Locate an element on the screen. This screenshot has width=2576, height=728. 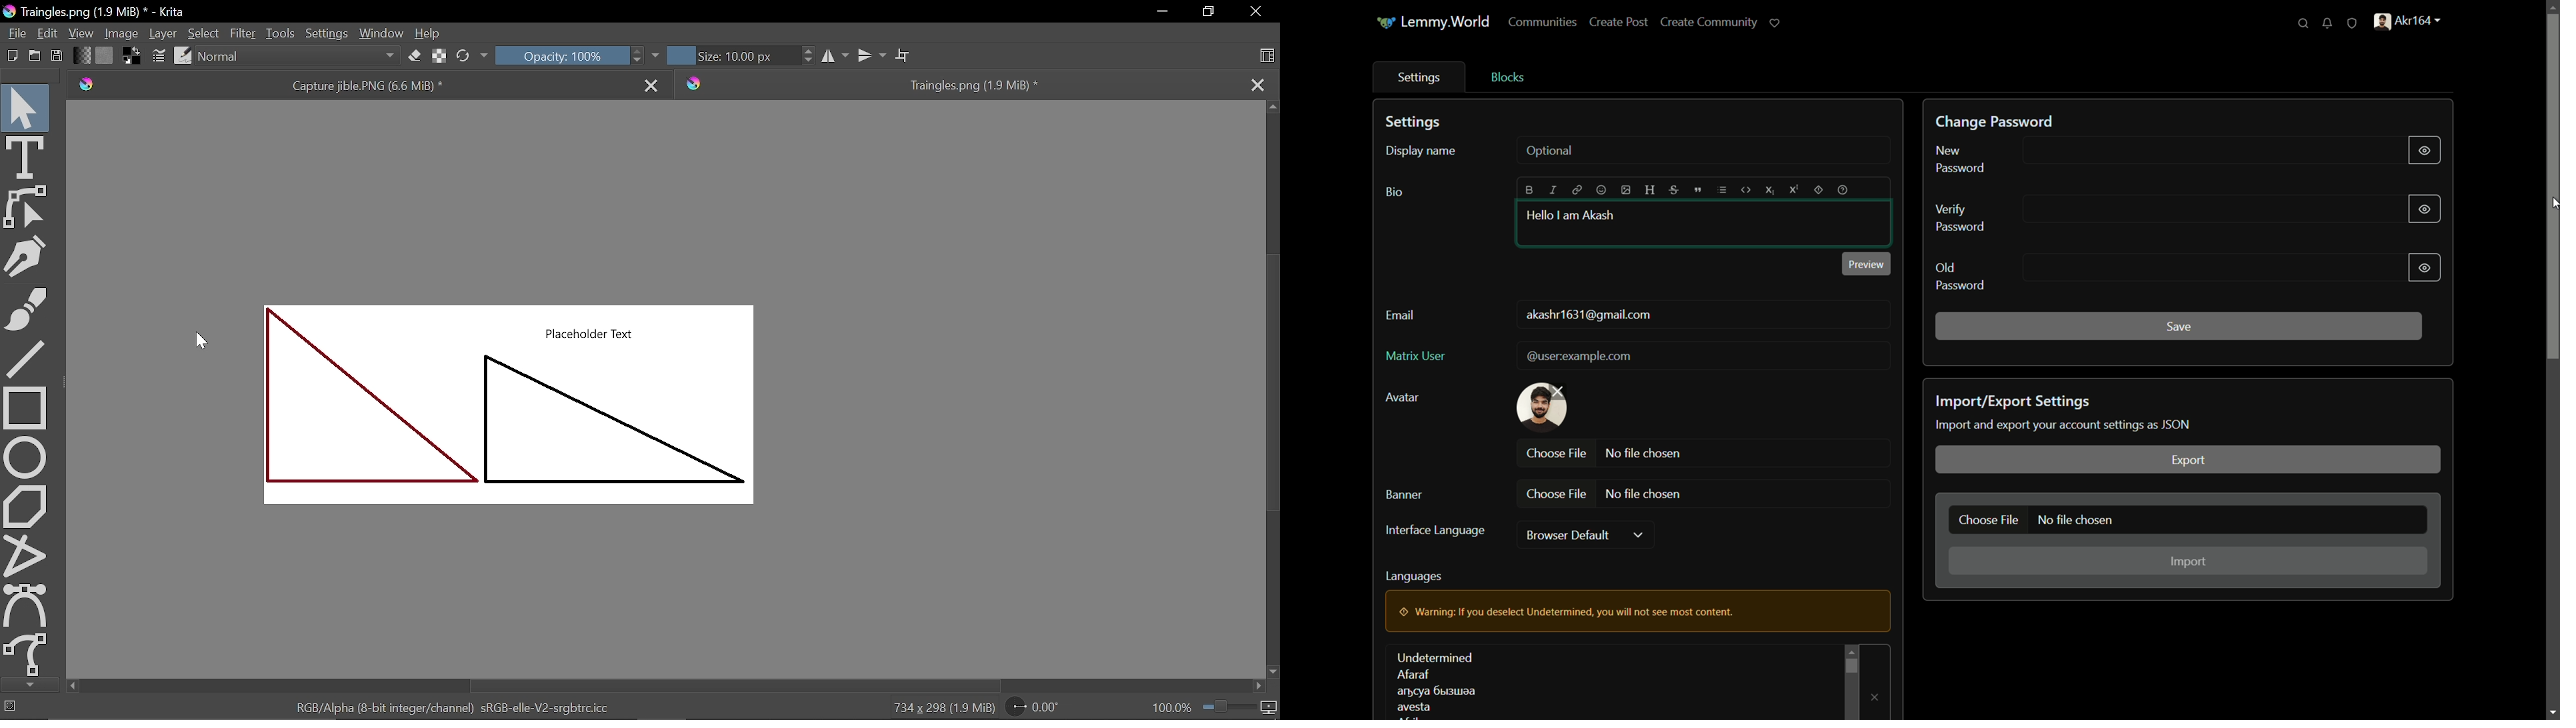
browser default is located at coordinates (1566, 535).